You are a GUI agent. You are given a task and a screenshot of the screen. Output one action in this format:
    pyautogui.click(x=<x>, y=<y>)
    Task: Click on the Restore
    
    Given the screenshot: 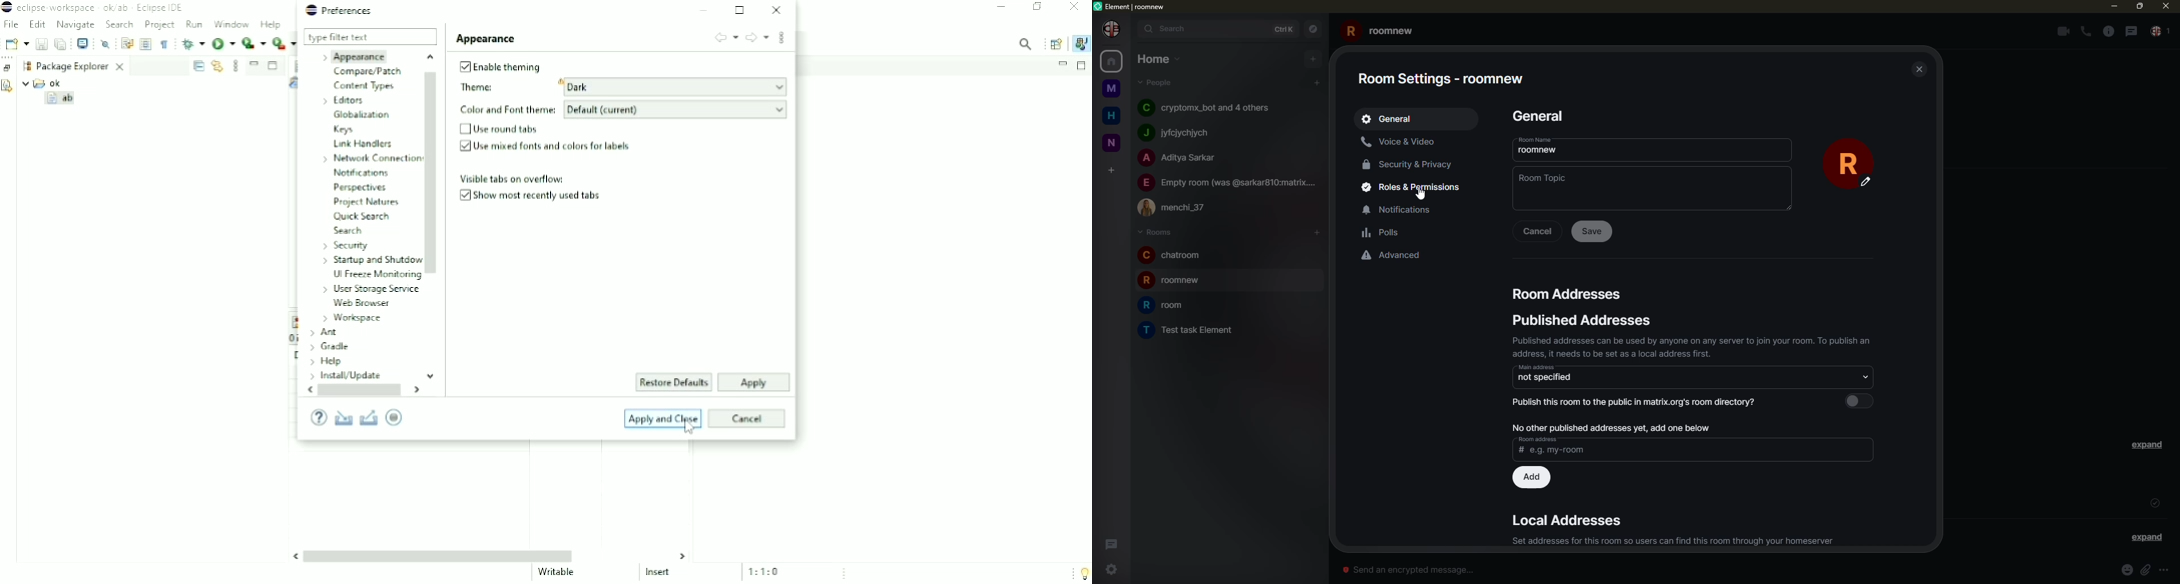 What is the action you would take?
    pyautogui.click(x=8, y=67)
    